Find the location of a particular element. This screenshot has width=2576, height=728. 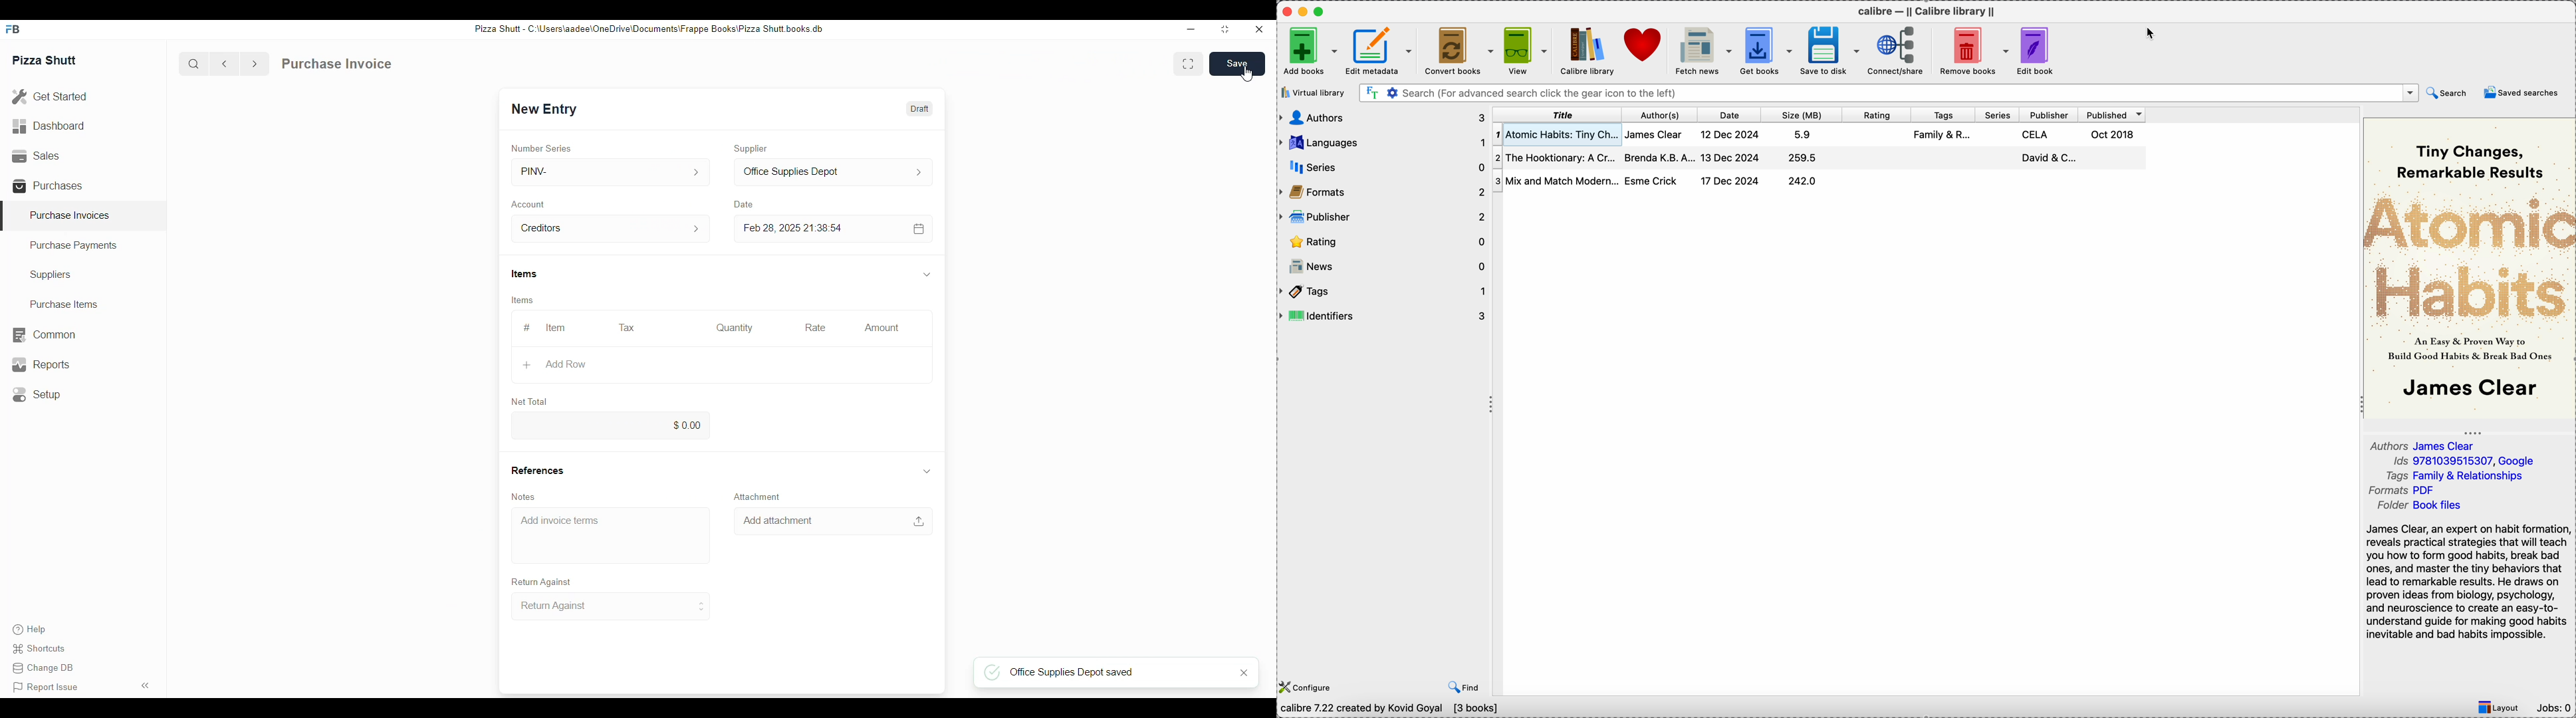

Report issue is located at coordinates (46, 687).